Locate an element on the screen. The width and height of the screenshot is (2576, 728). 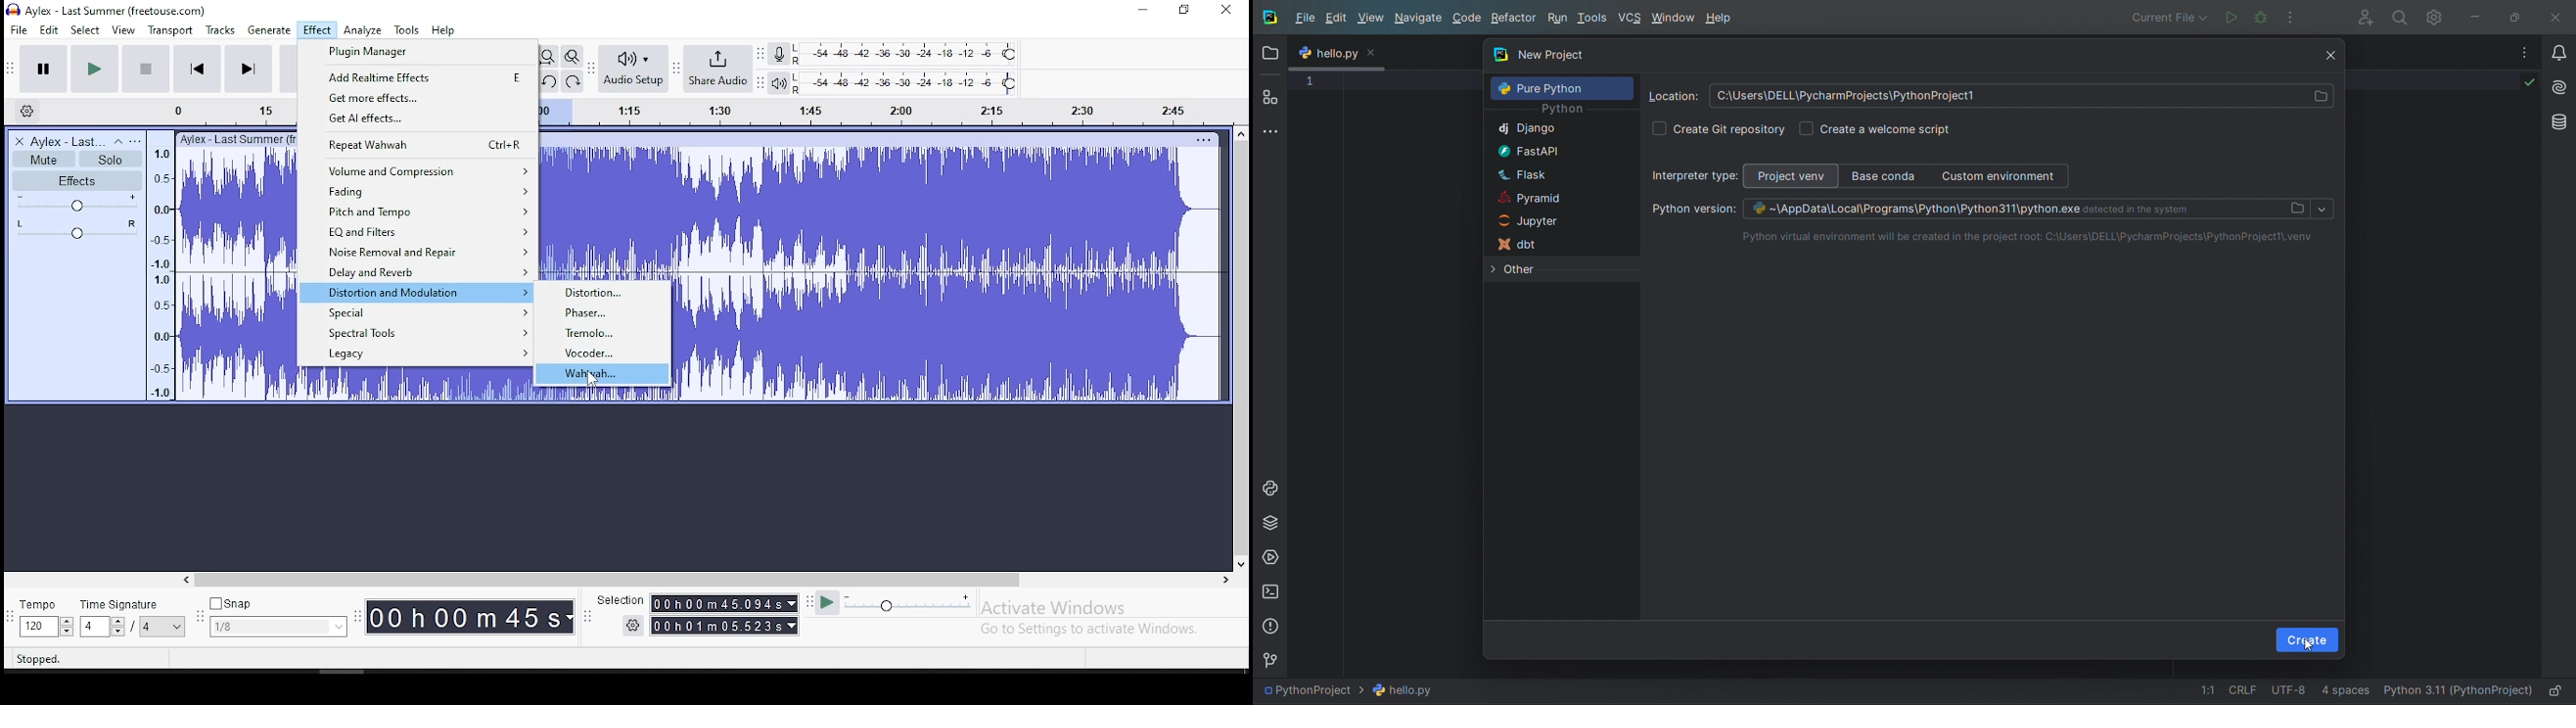
vocoder is located at coordinates (605, 353).